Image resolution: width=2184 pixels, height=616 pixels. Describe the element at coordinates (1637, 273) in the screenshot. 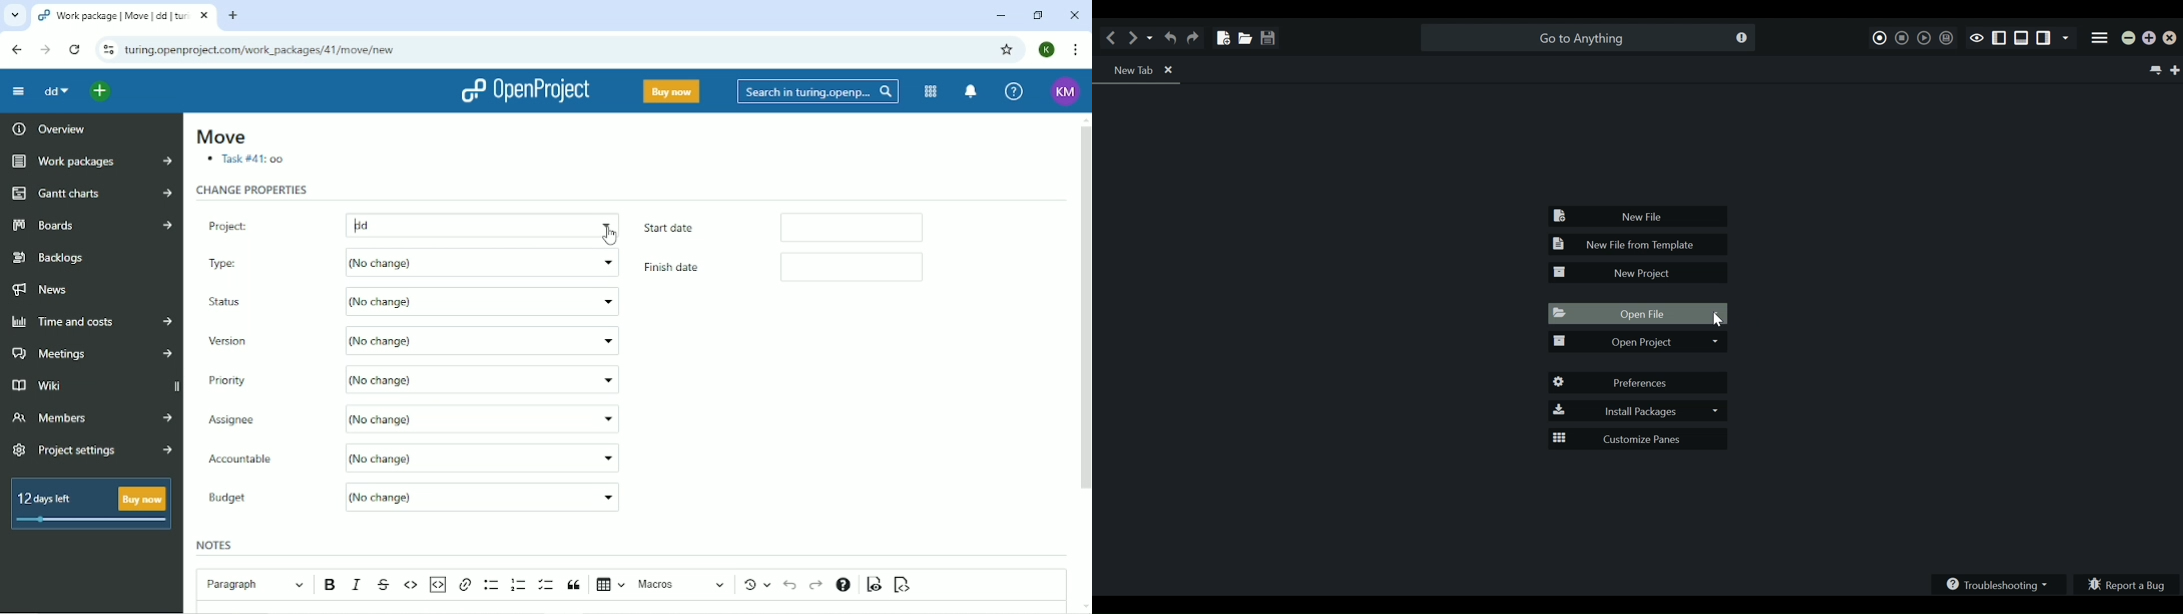

I see `New Project` at that location.